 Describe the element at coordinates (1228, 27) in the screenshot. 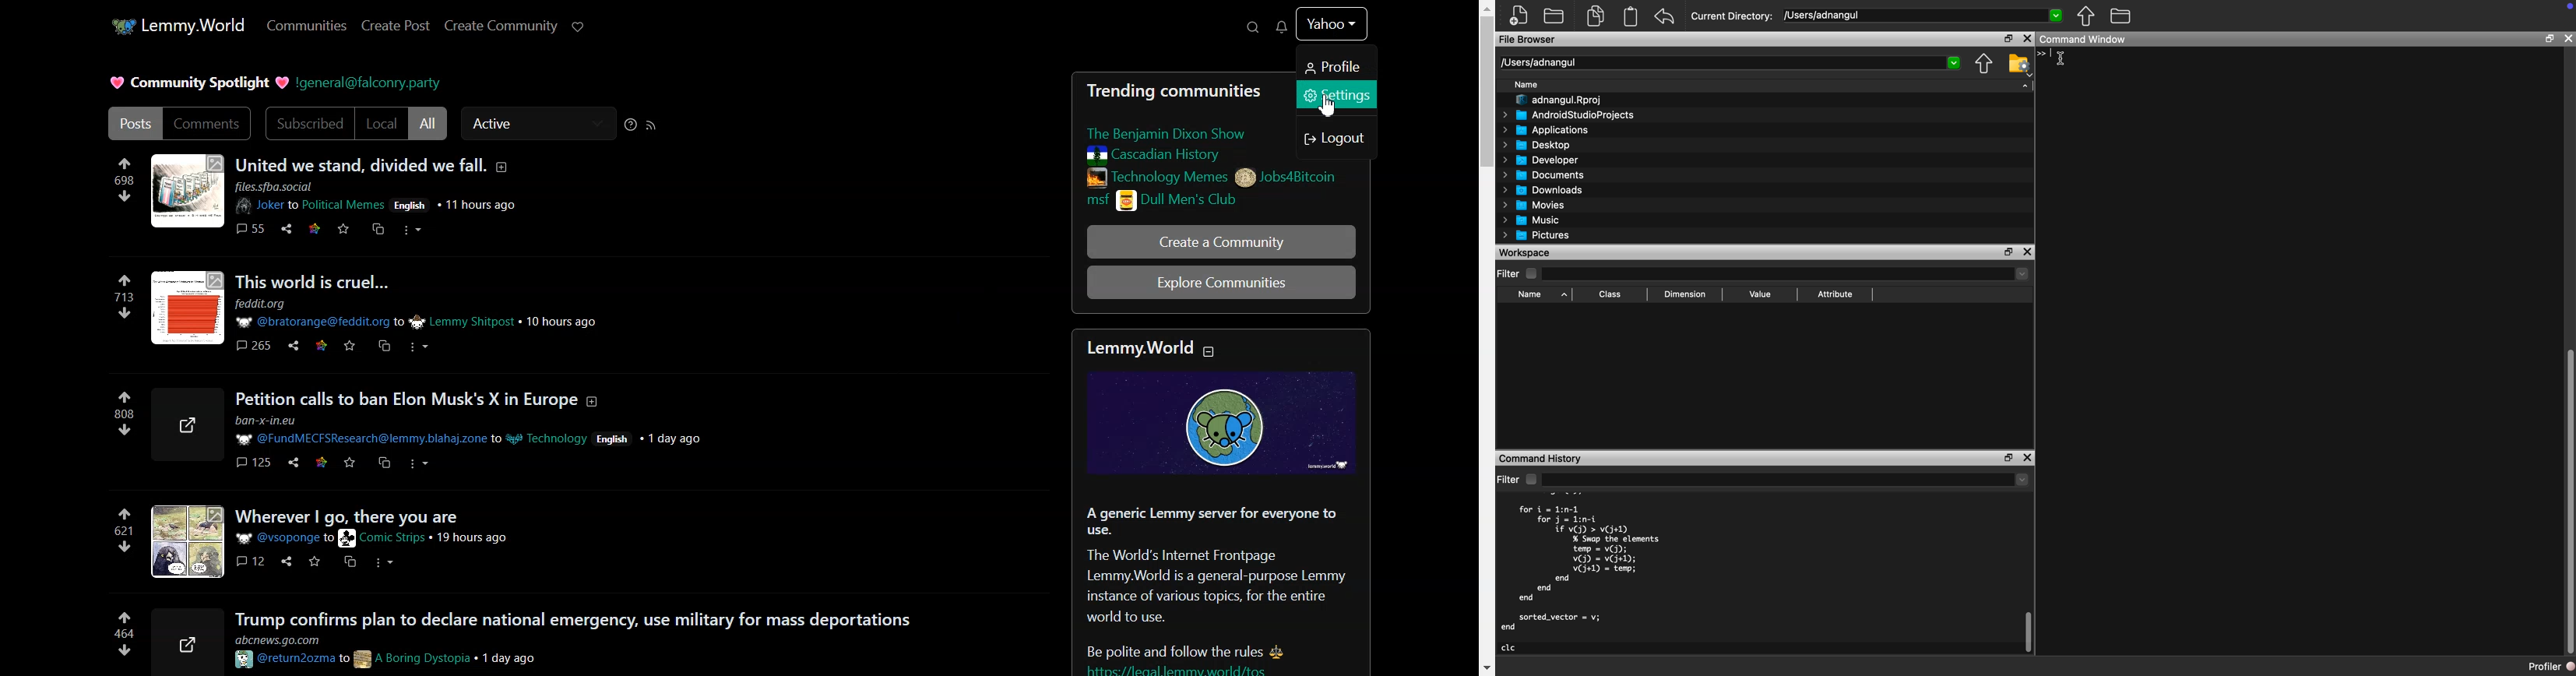

I see `Search` at that location.